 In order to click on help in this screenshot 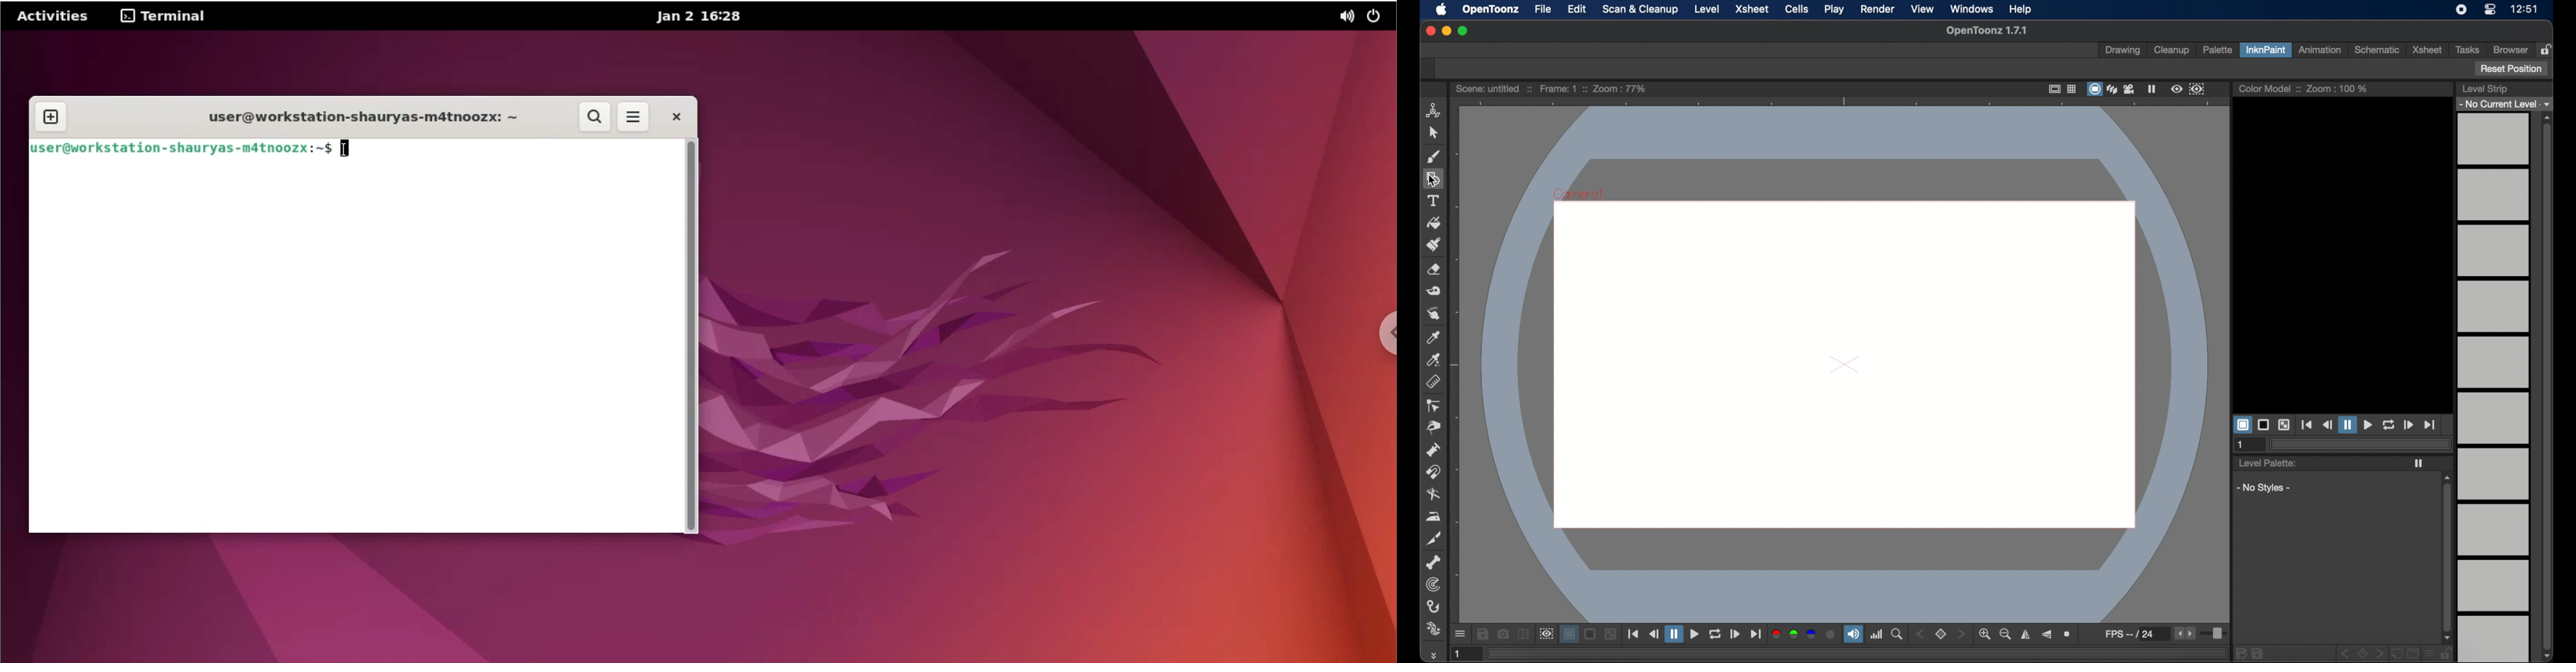, I will do `click(2020, 9)`.